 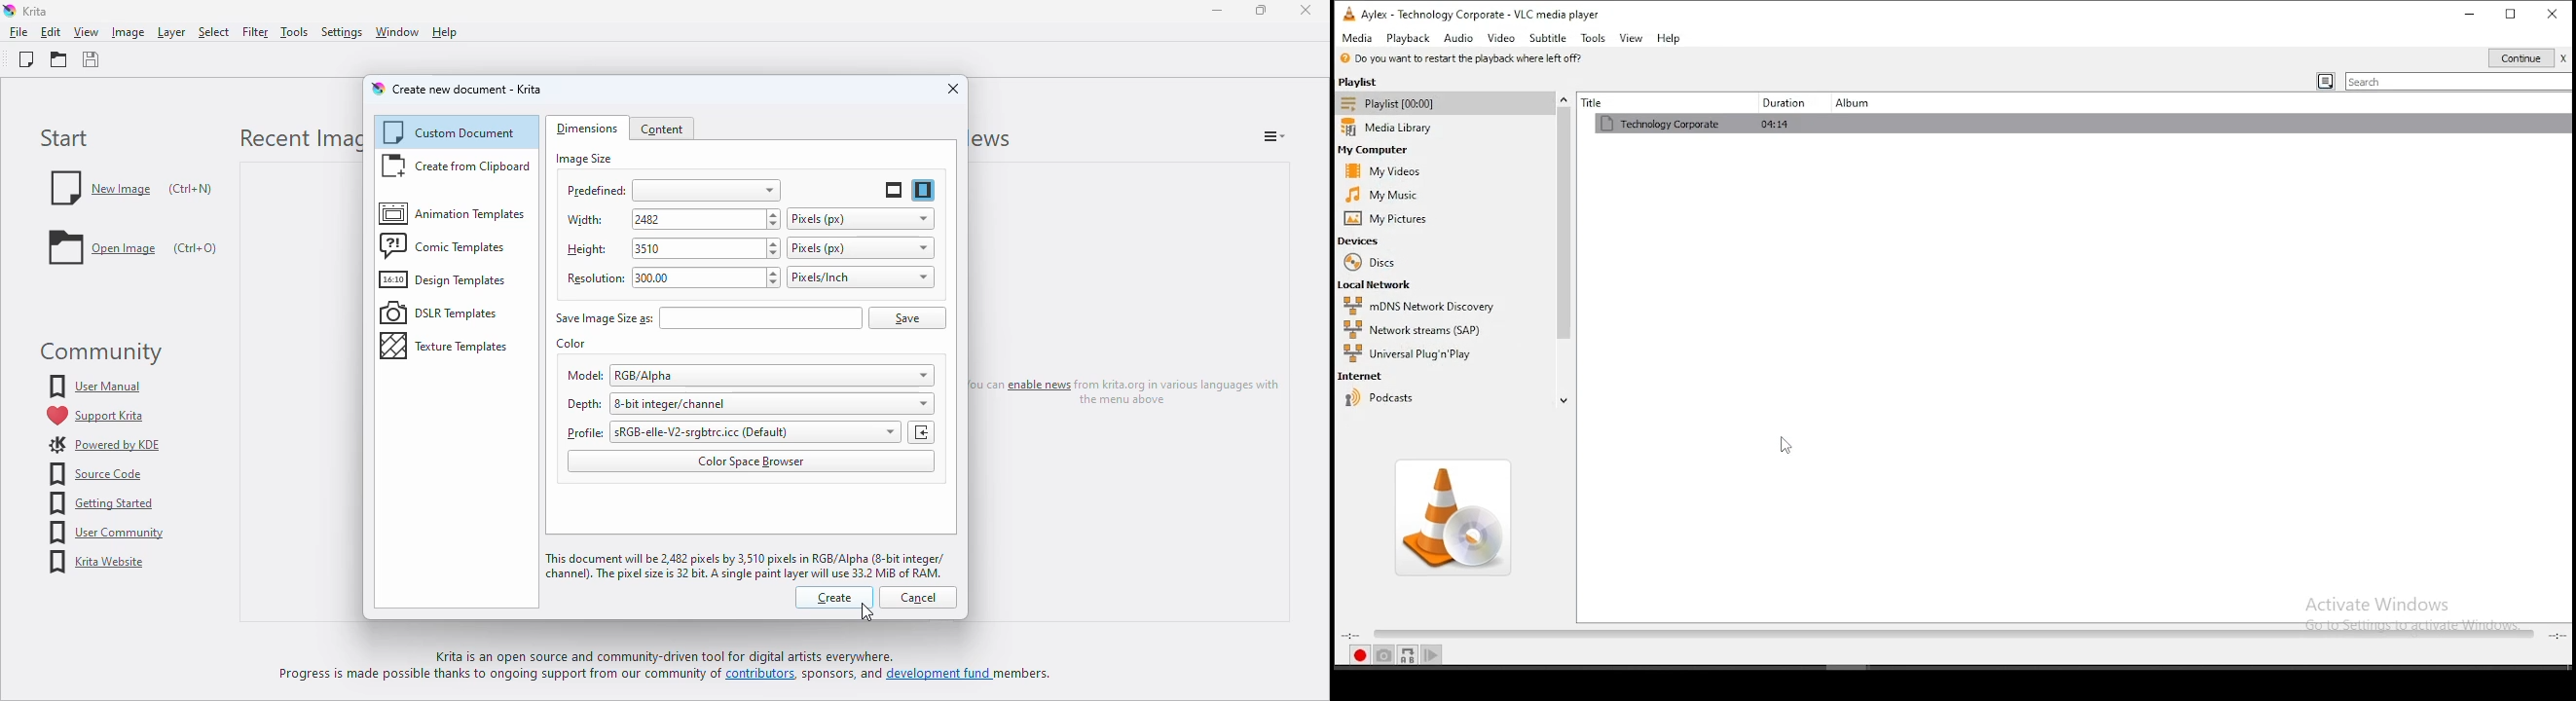 I want to click on internet, so click(x=1364, y=374).